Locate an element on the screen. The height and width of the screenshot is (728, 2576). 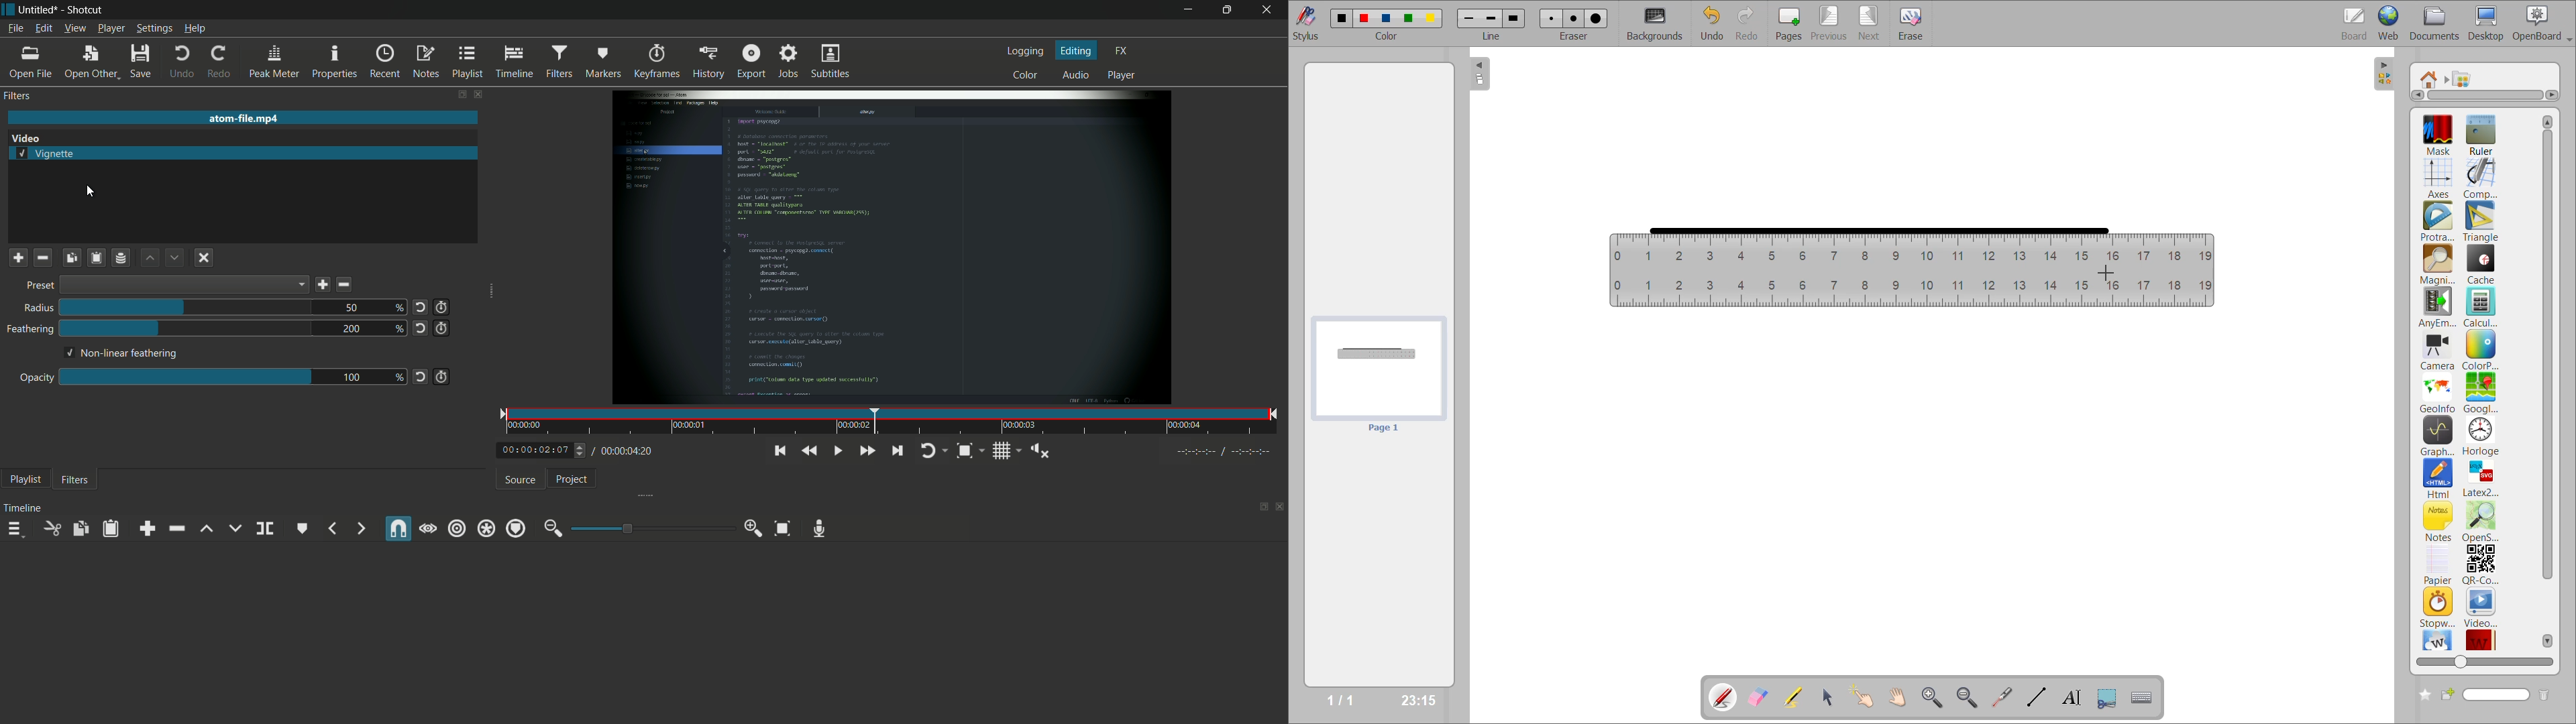
feathering is located at coordinates (28, 329).